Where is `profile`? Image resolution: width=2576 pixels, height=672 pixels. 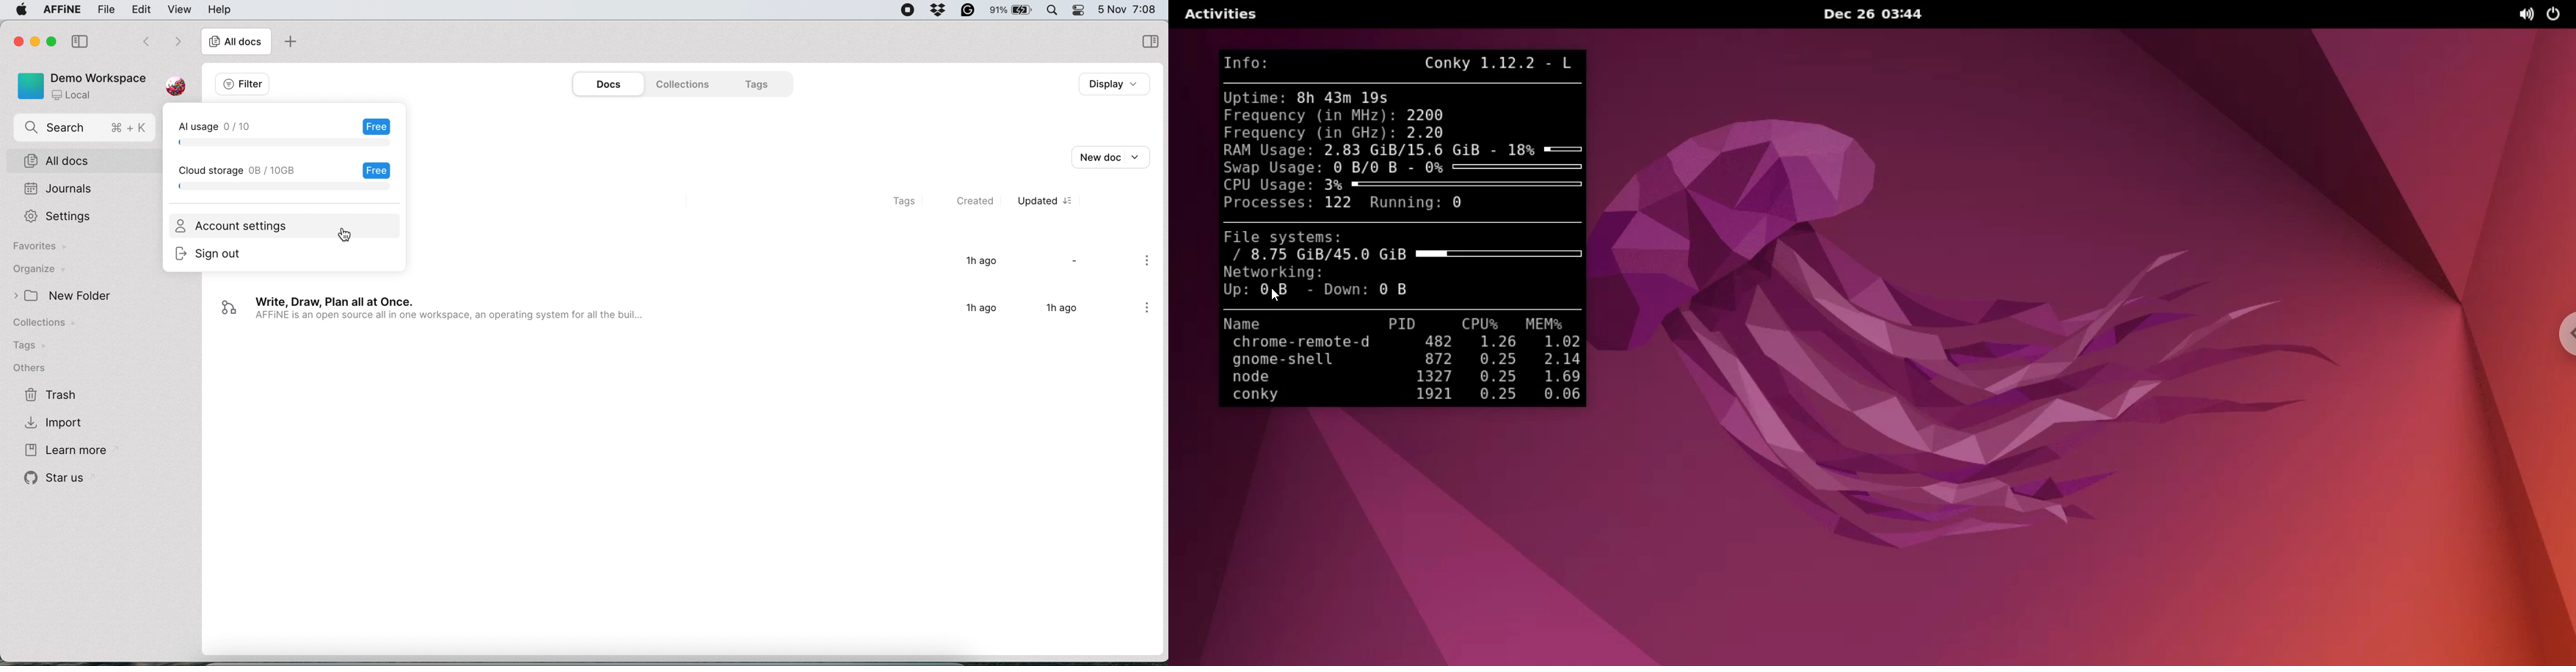 profile is located at coordinates (181, 82).